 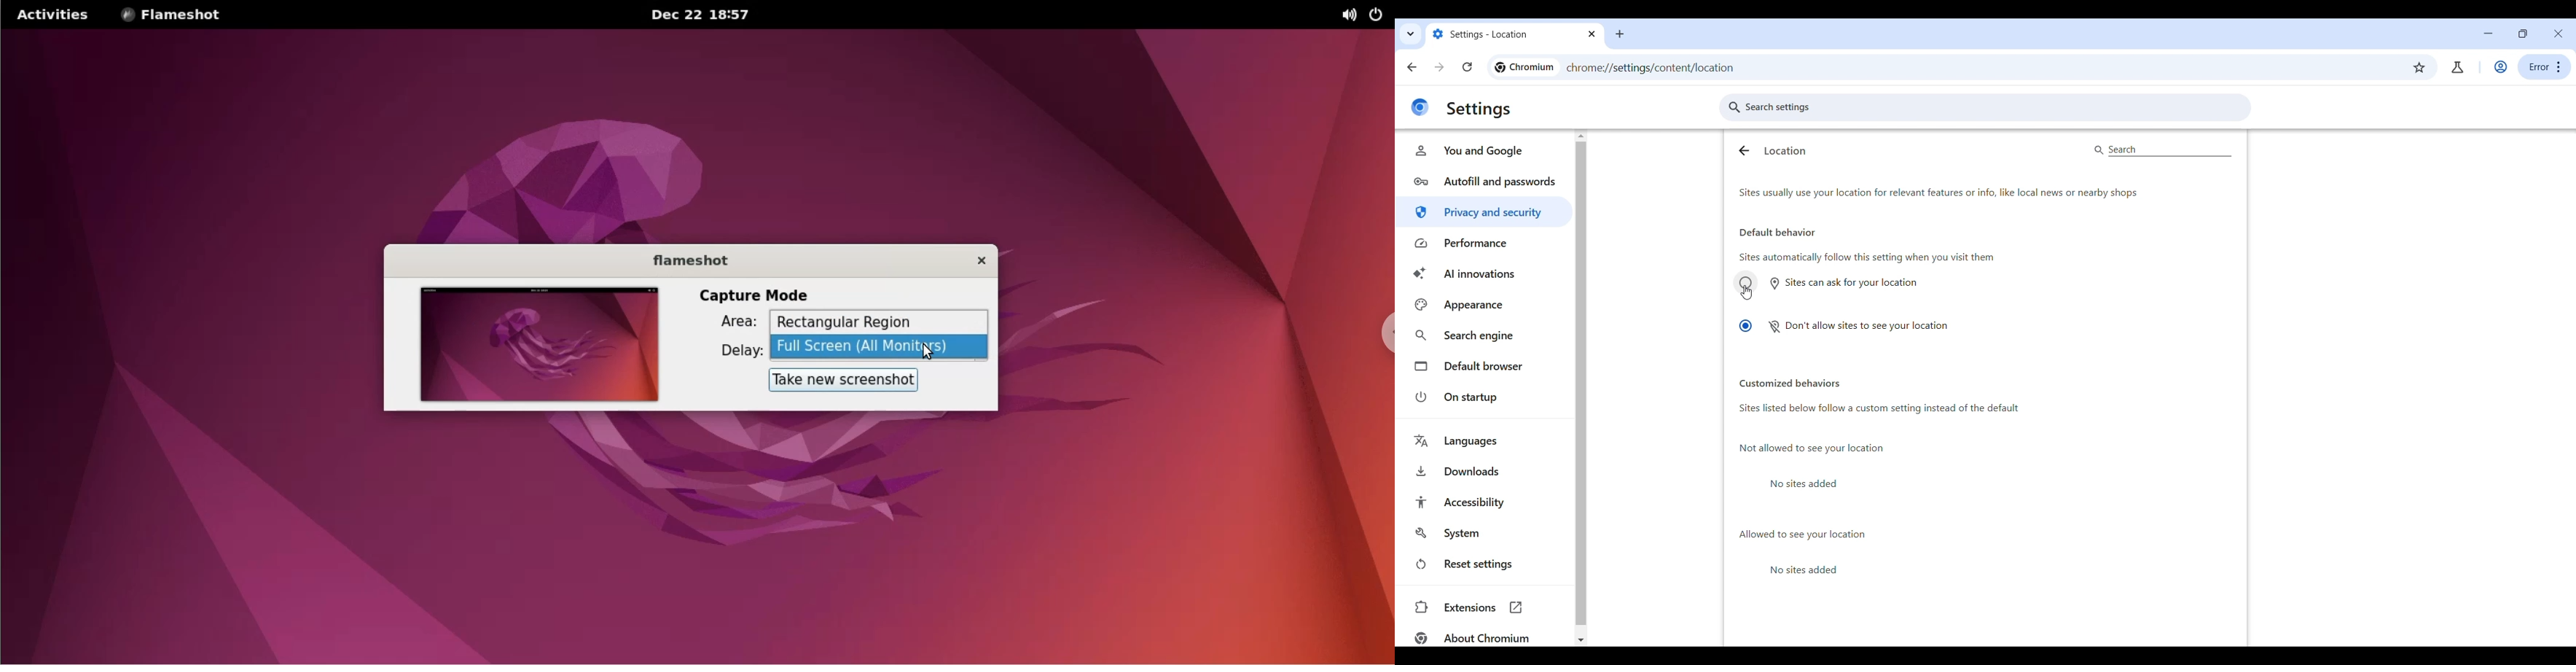 I want to click on customized behaviors , so click(x=1790, y=384).